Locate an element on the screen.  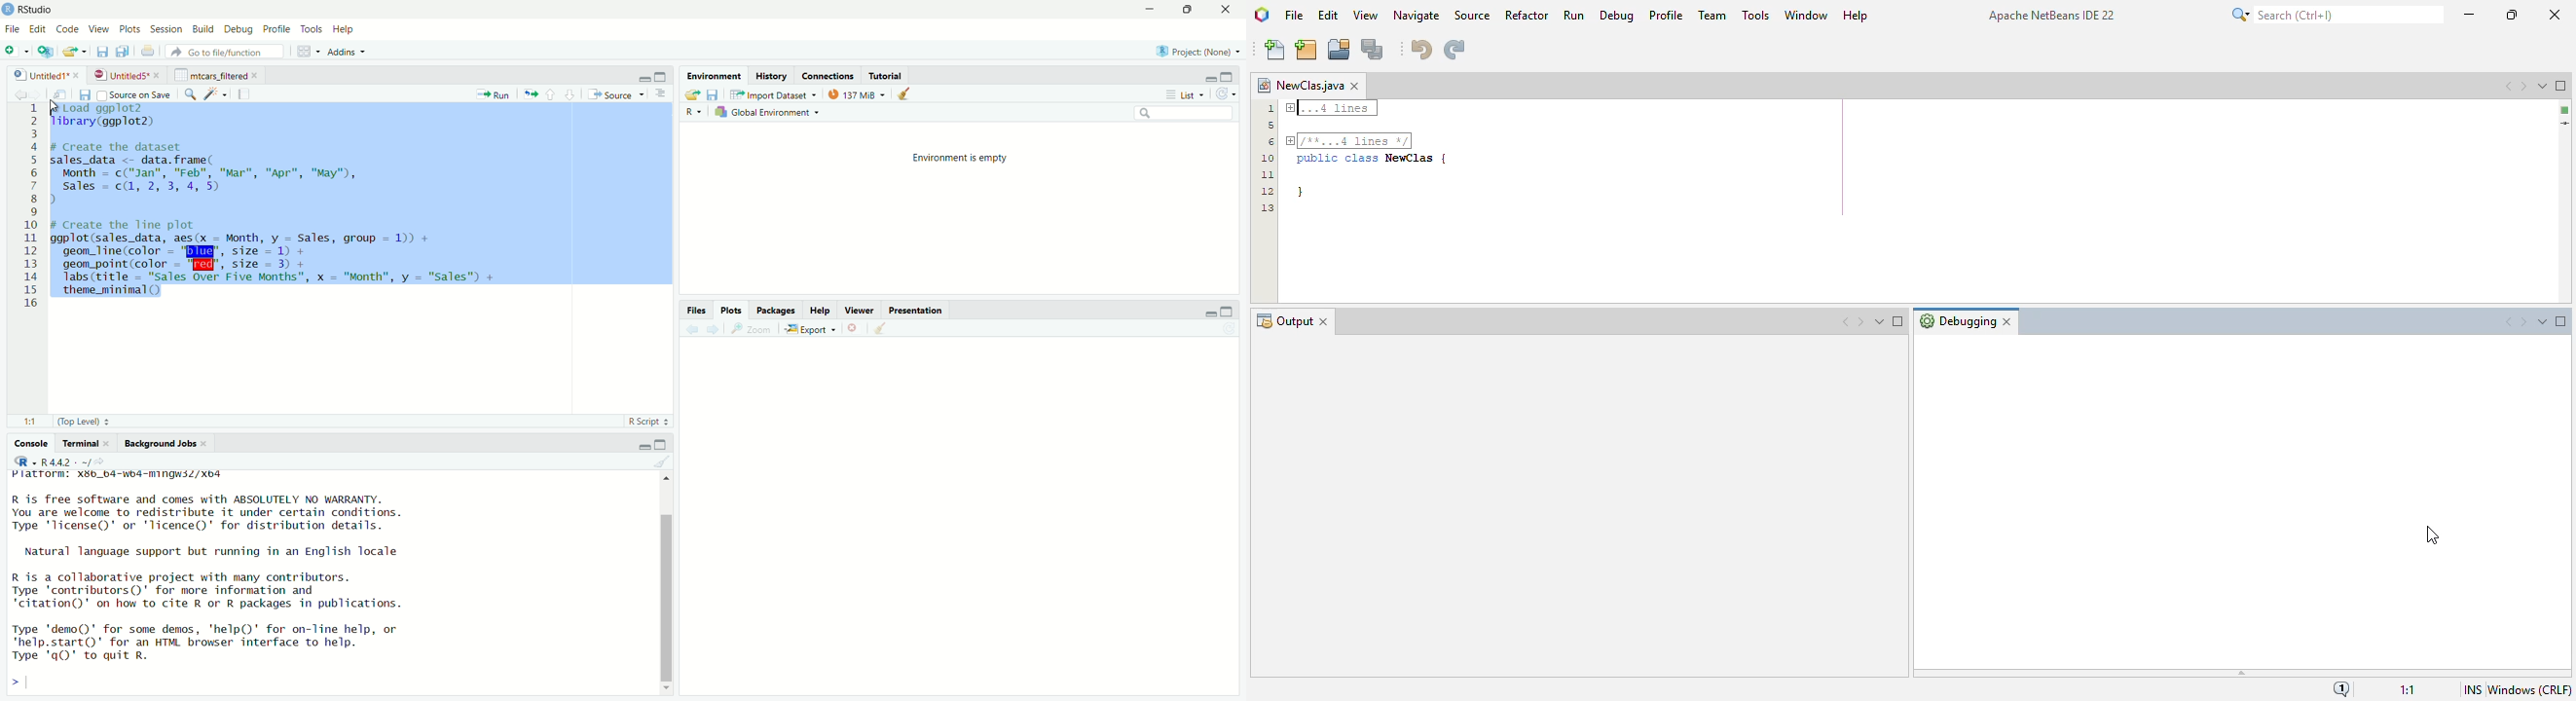
Export is located at coordinates (809, 330).